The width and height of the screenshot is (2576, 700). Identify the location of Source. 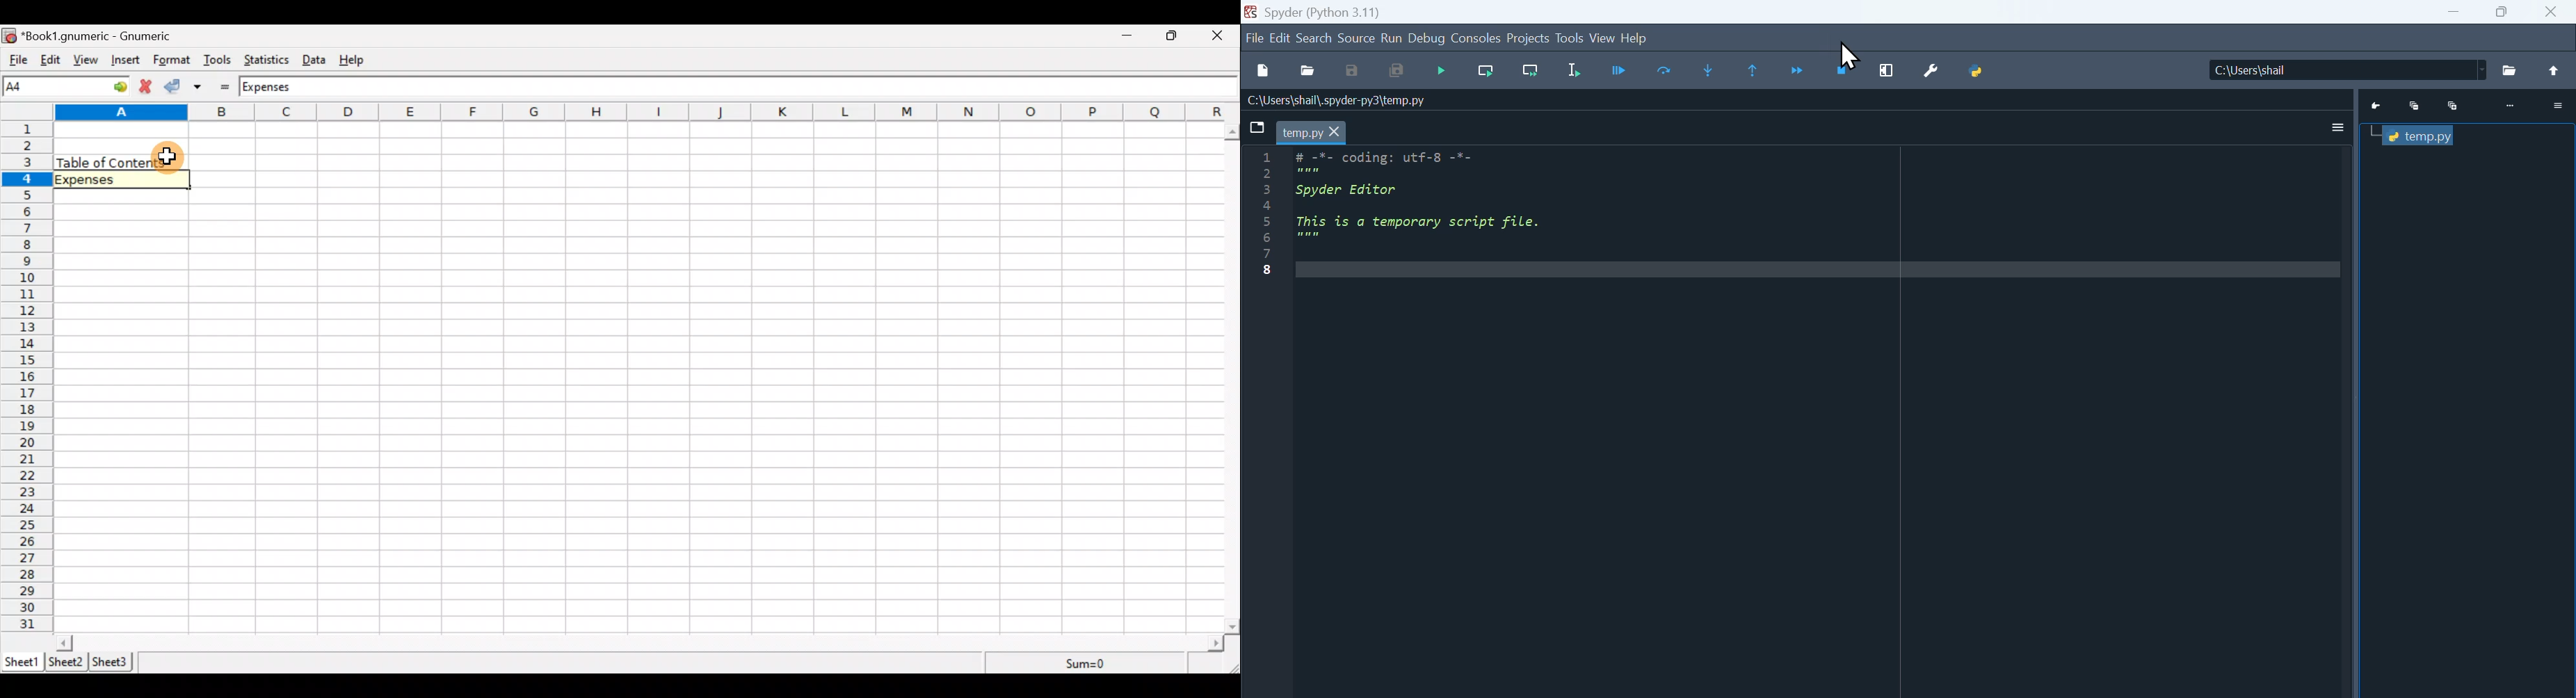
(1357, 39).